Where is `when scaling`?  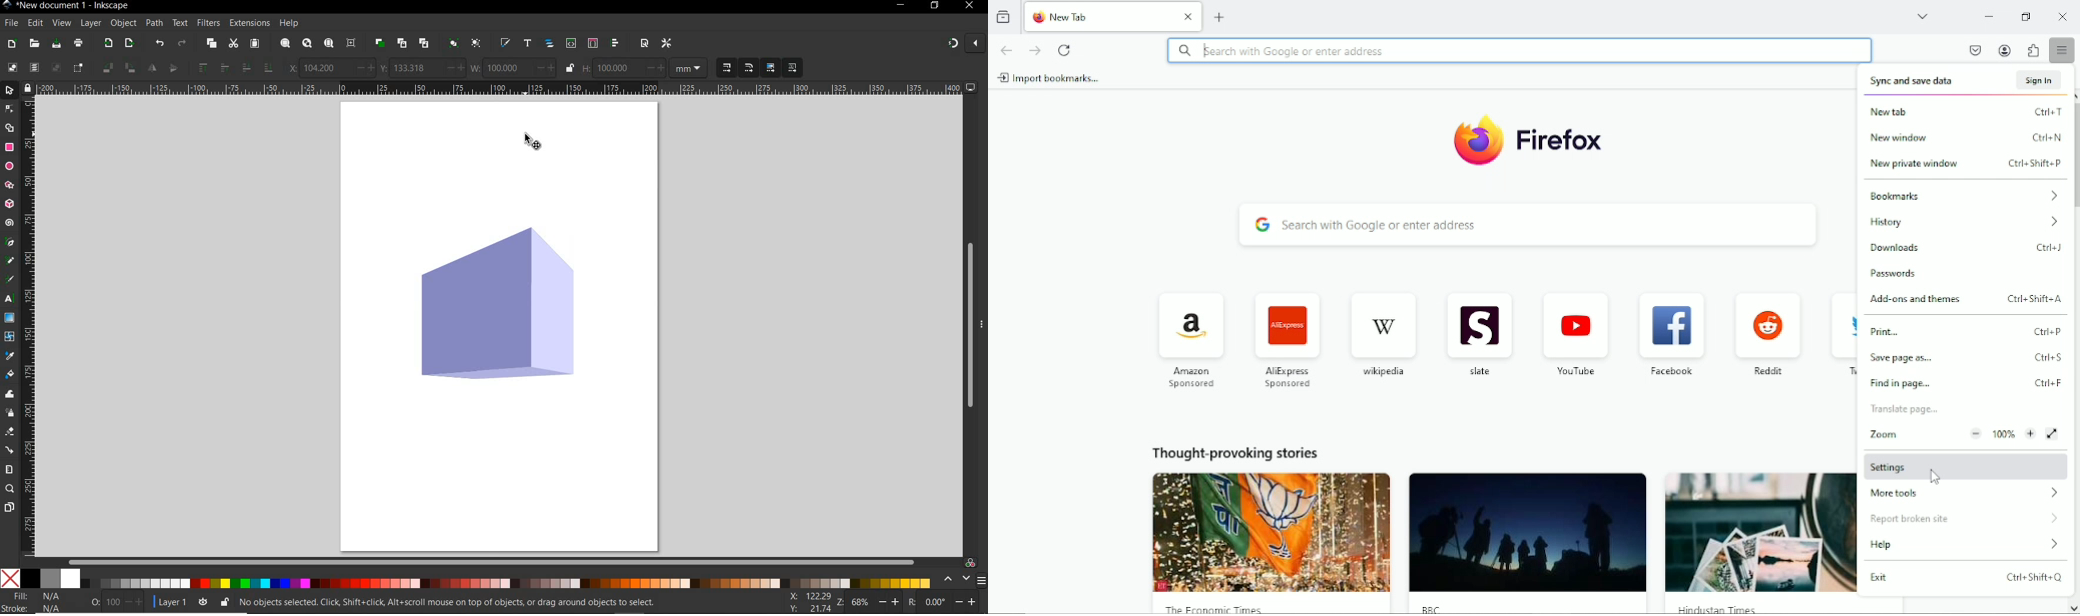 when scaling is located at coordinates (726, 68).